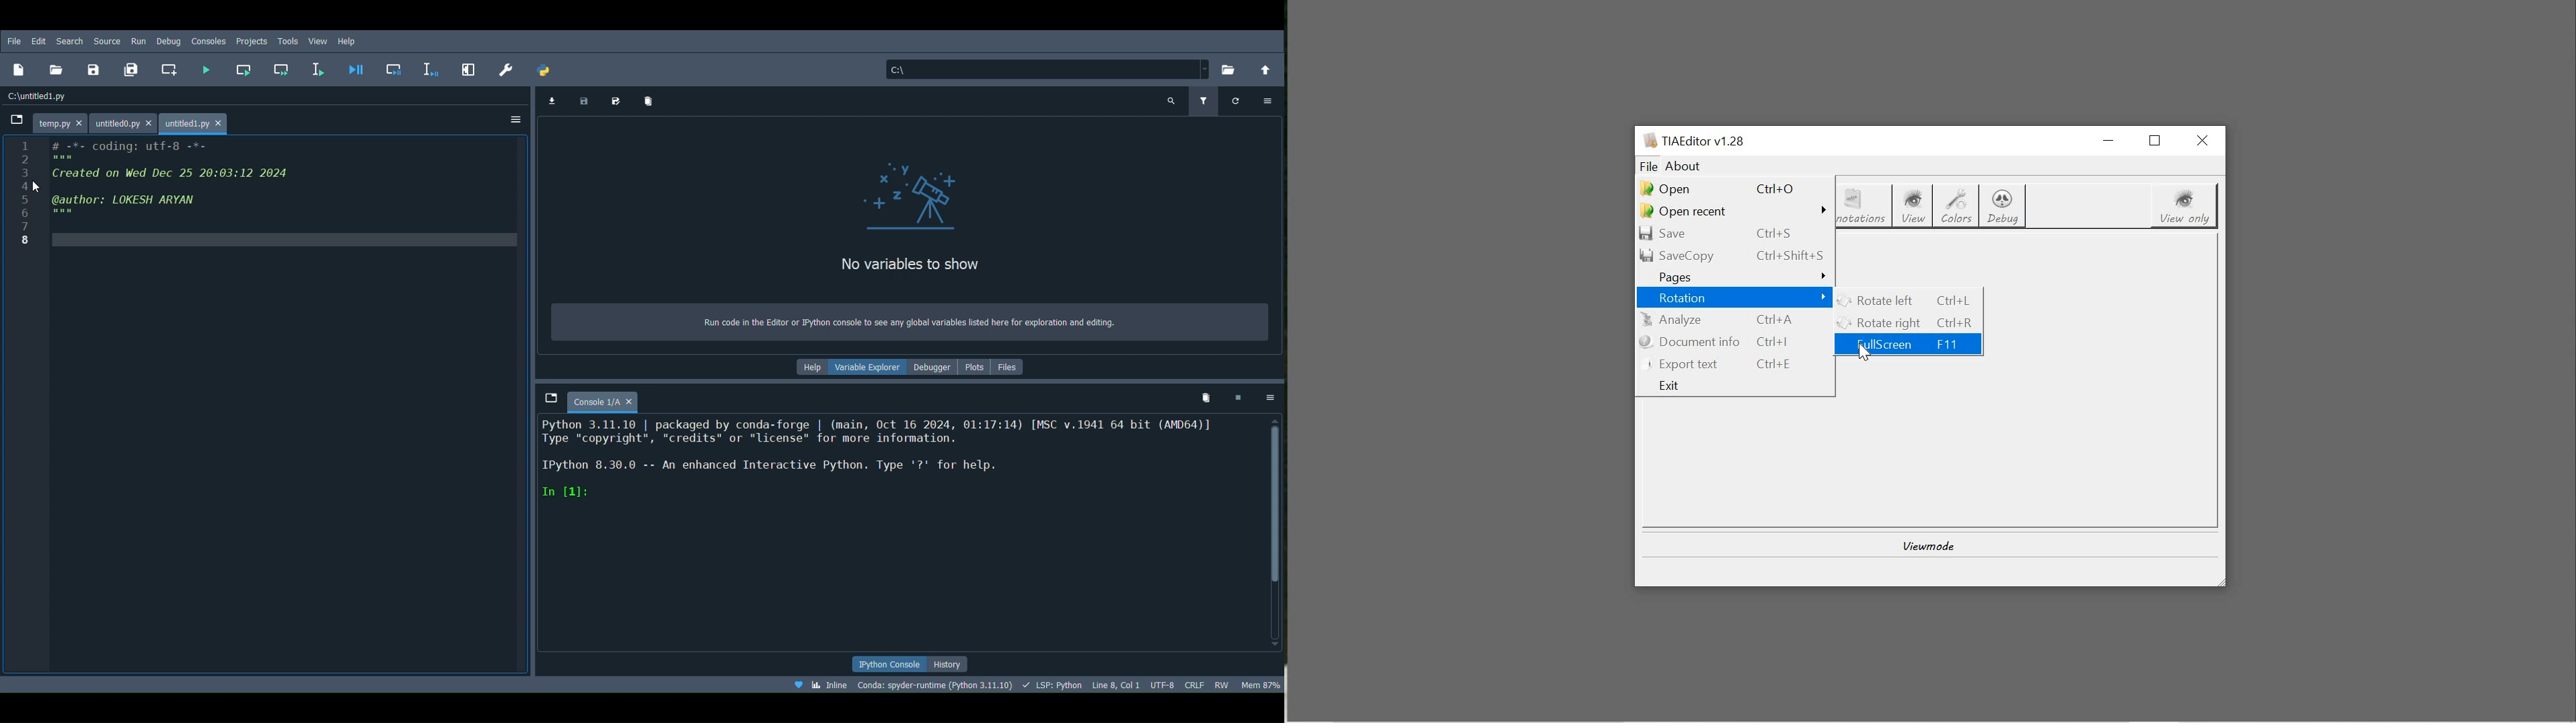 The height and width of the screenshot is (728, 2576). I want to click on Cursor, so click(37, 186).